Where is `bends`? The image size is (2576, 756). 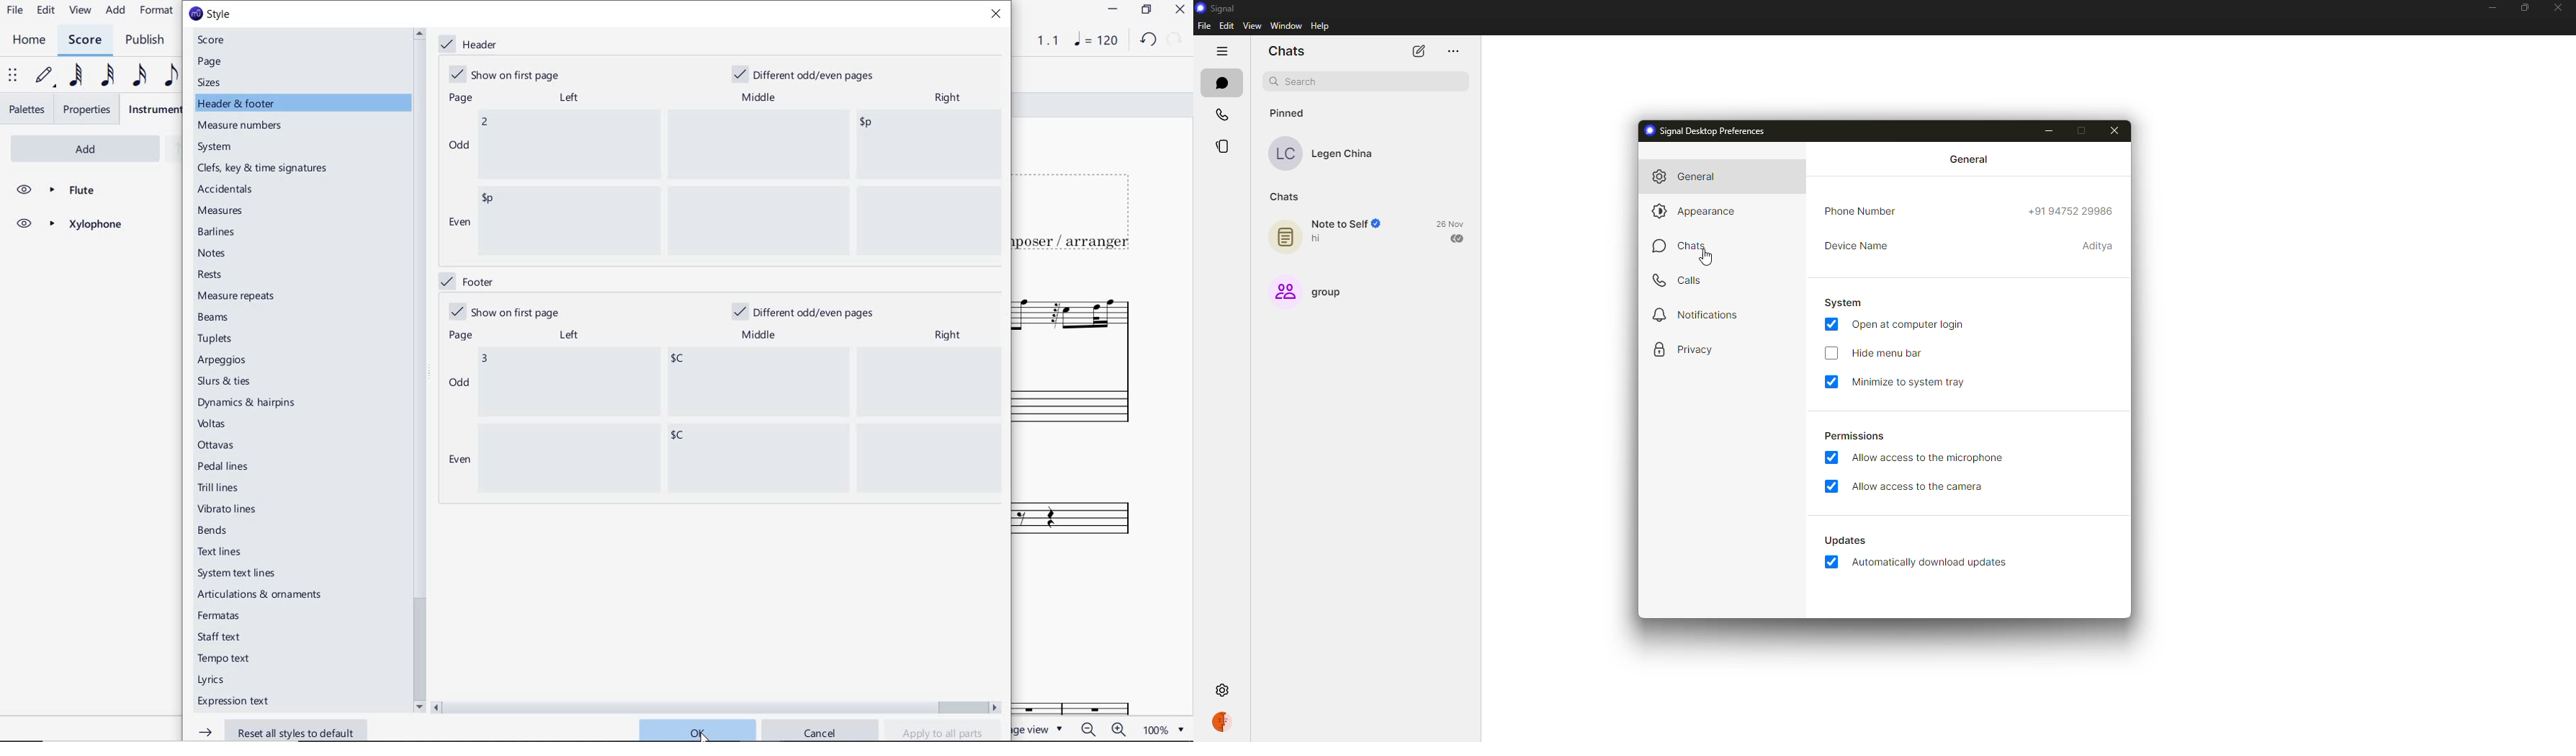
bends is located at coordinates (215, 531).